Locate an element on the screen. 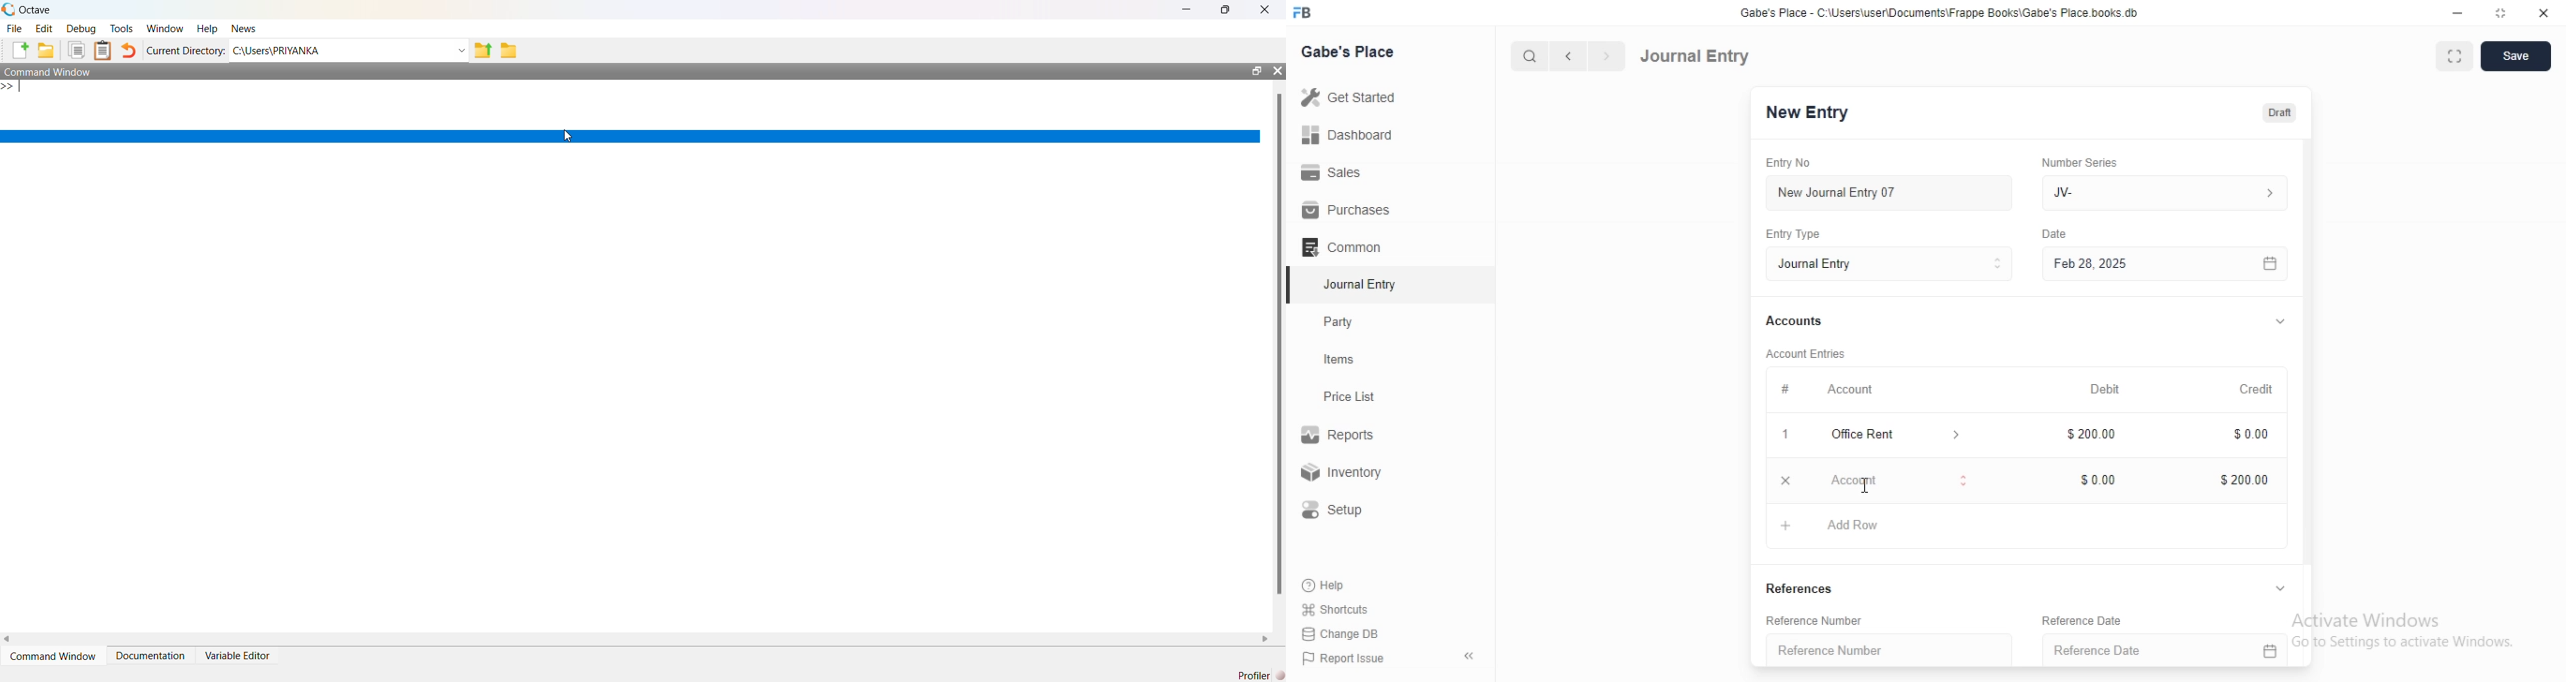 Image resolution: width=2576 pixels, height=700 pixels. Inventory is located at coordinates (1345, 474).